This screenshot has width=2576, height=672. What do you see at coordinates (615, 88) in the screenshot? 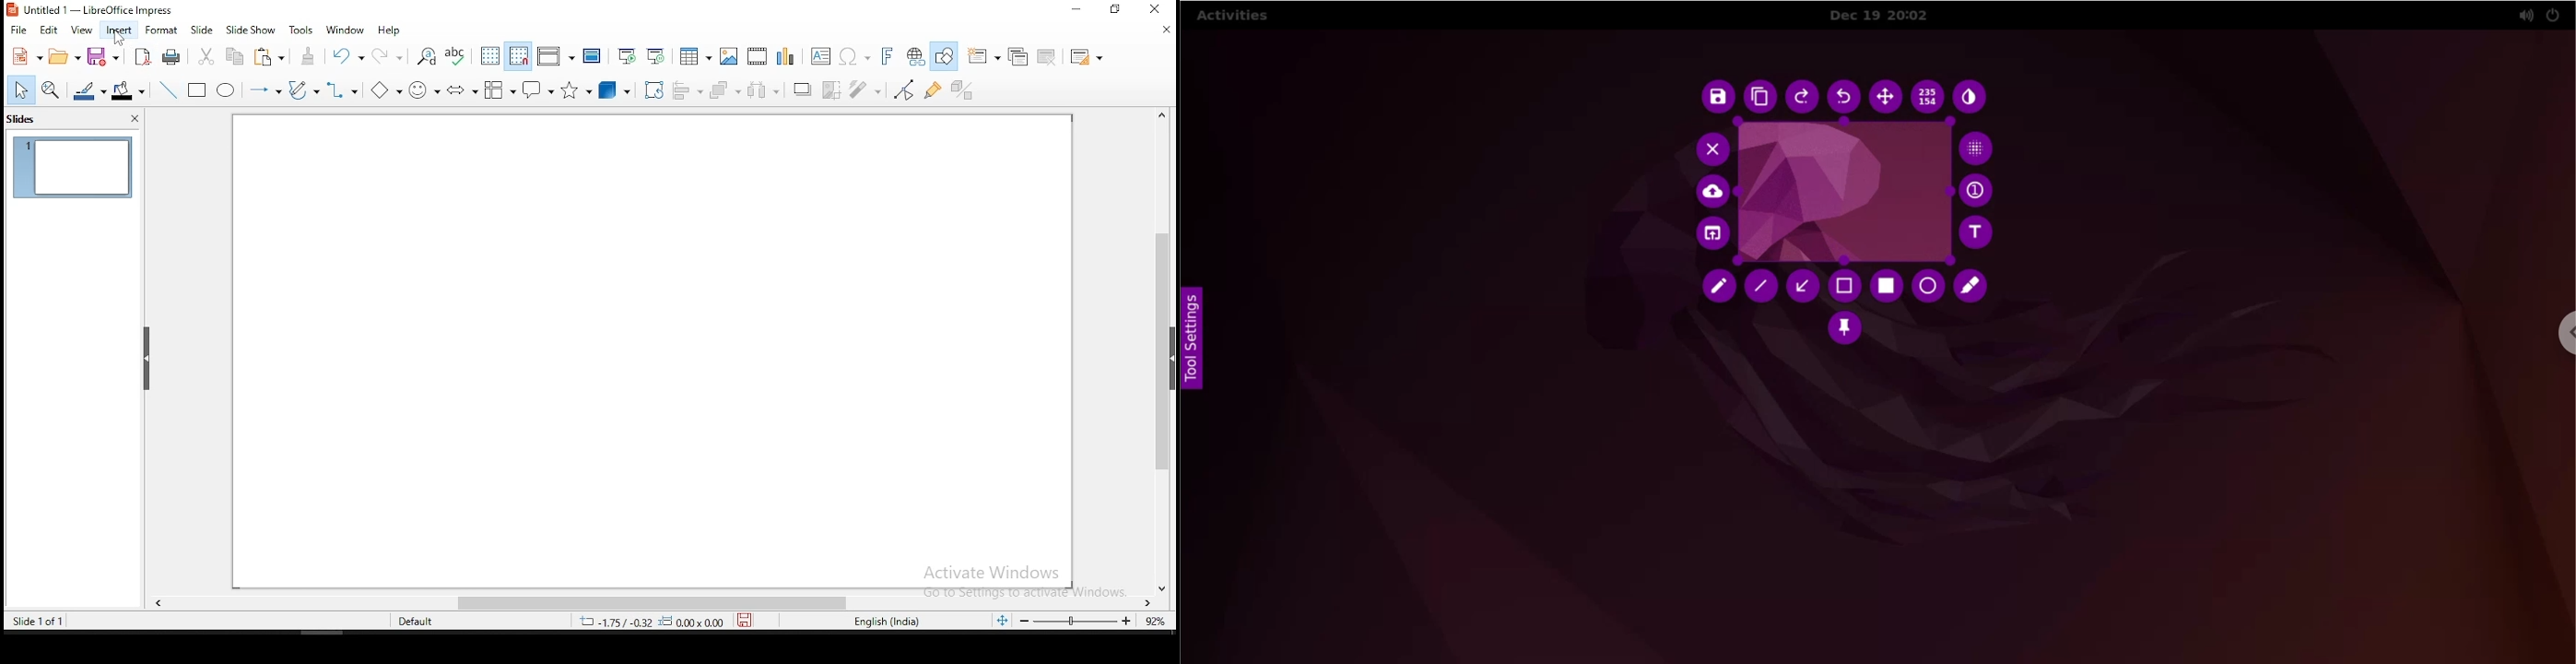
I see `3D objects` at bounding box center [615, 88].